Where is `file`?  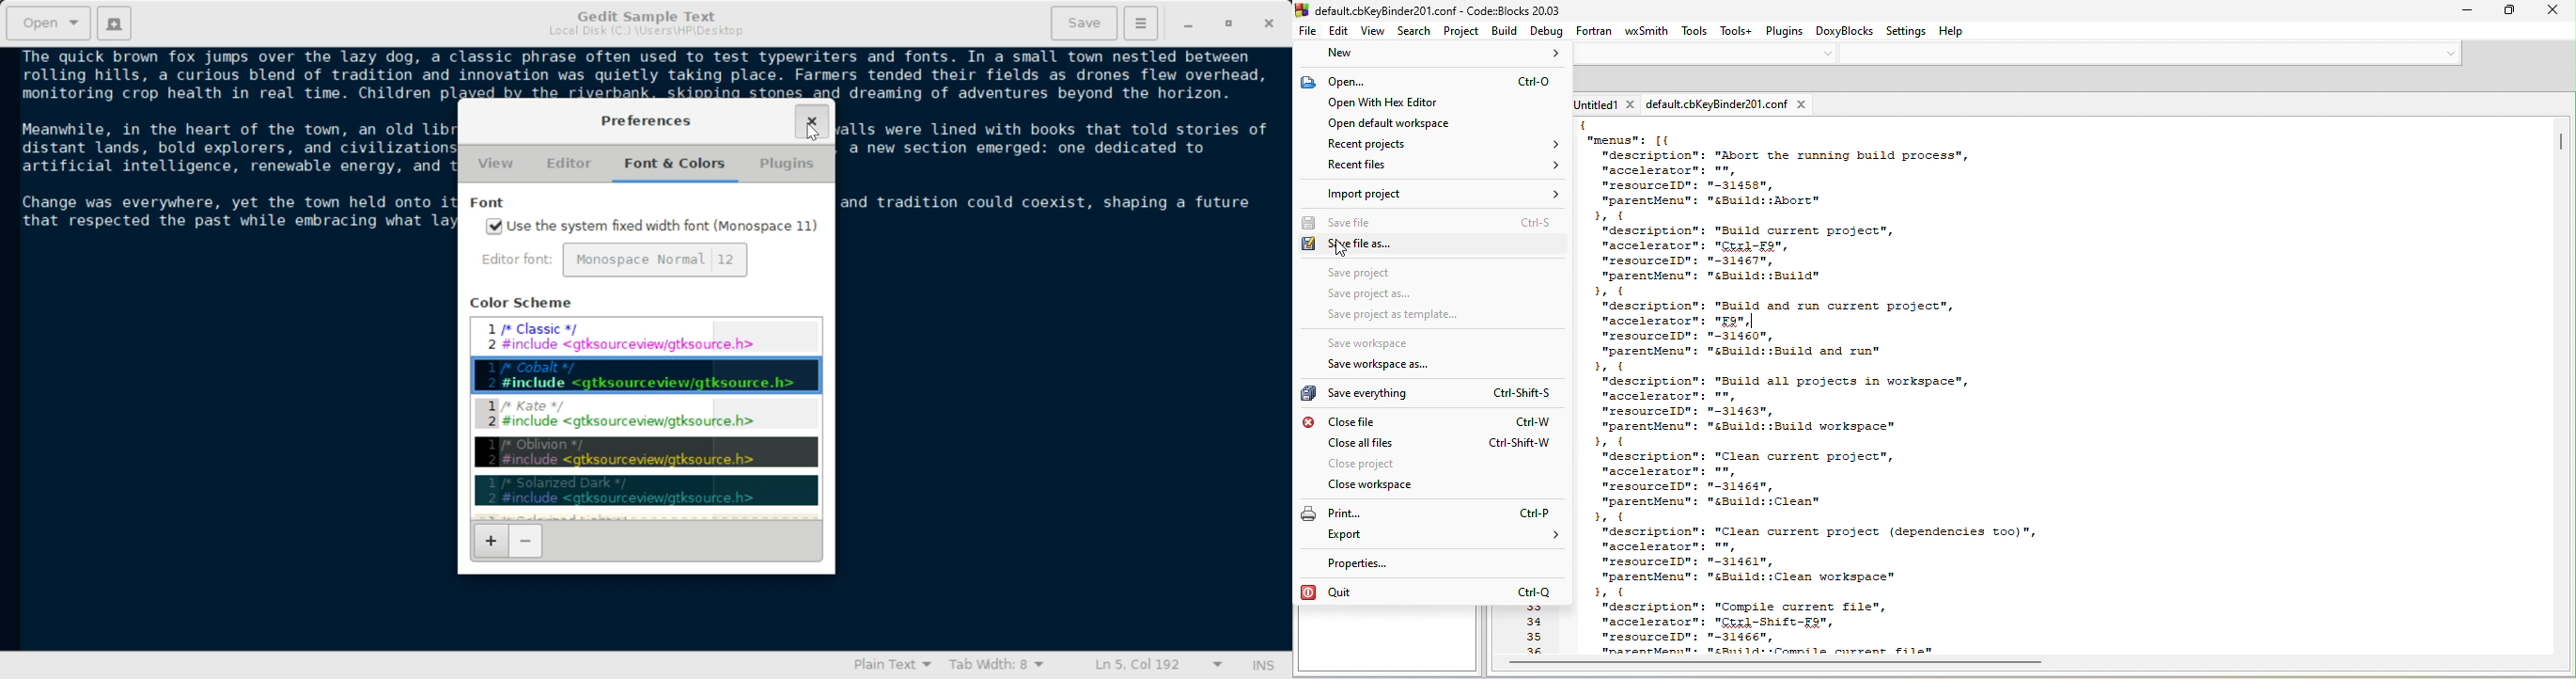 file is located at coordinates (1306, 32).